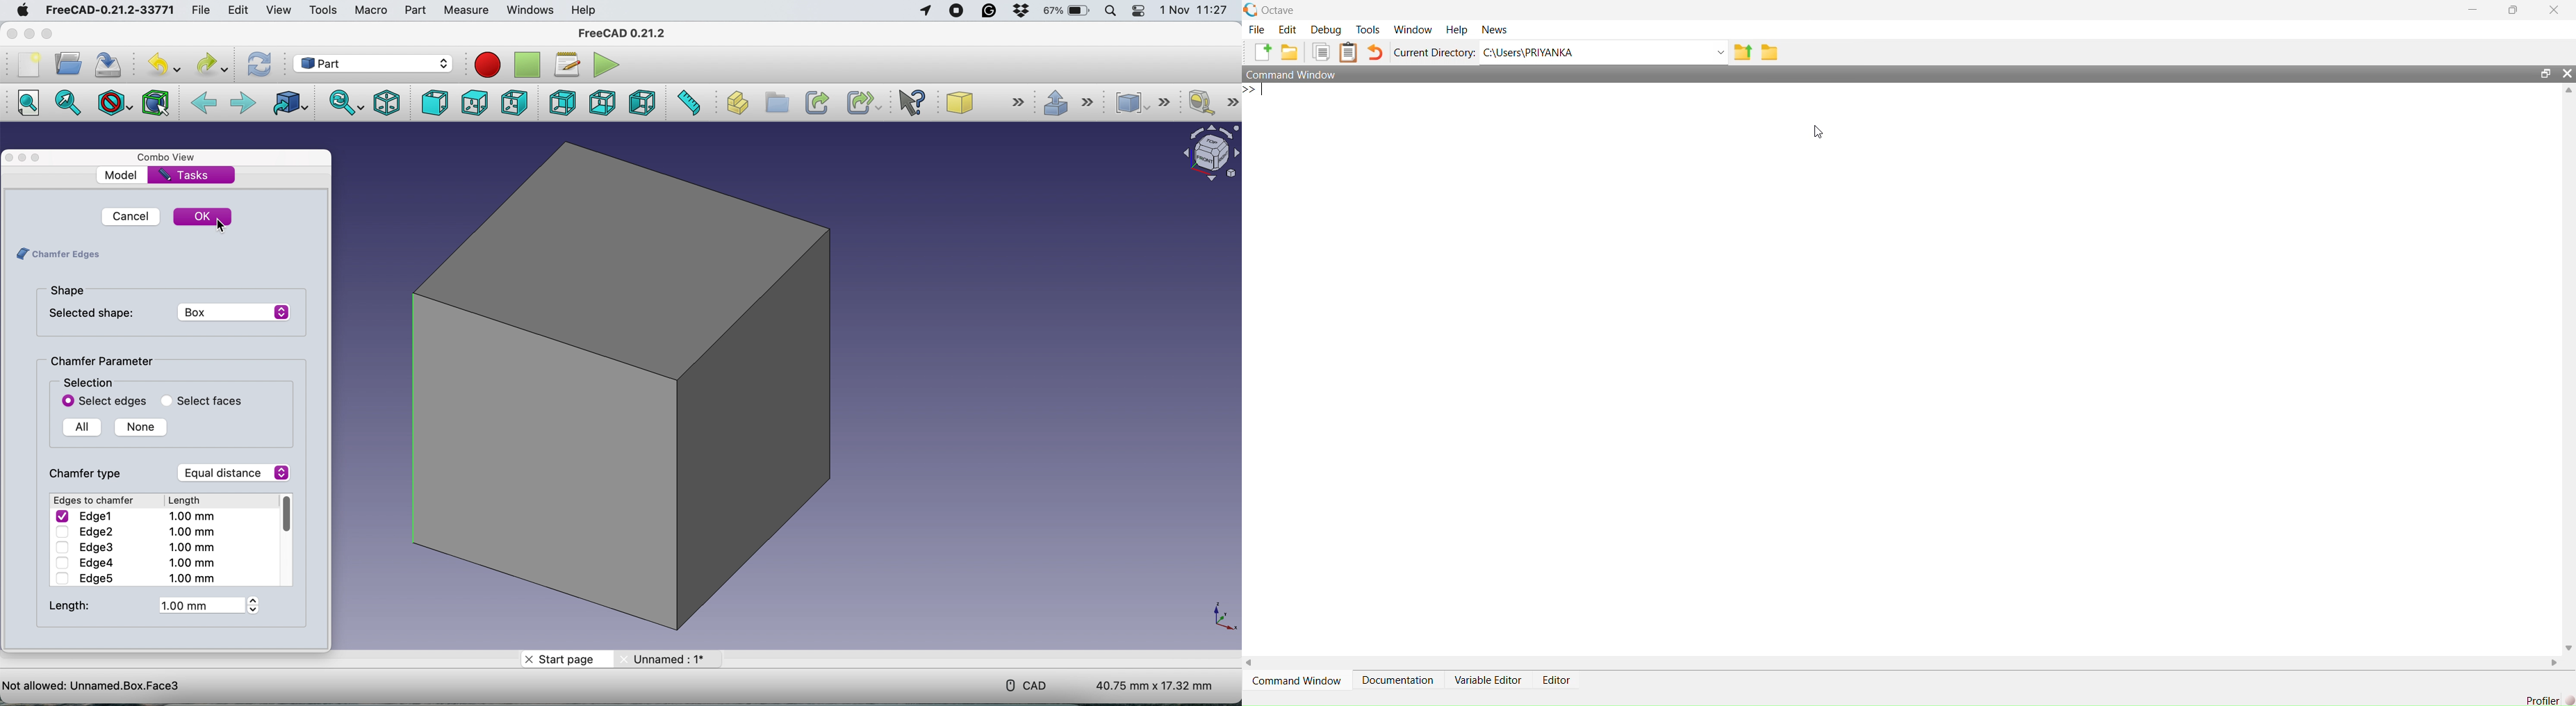 The height and width of the screenshot is (728, 2576). Describe the element at coordinates (473, 103) in the screenshot. I see `top` at that location.